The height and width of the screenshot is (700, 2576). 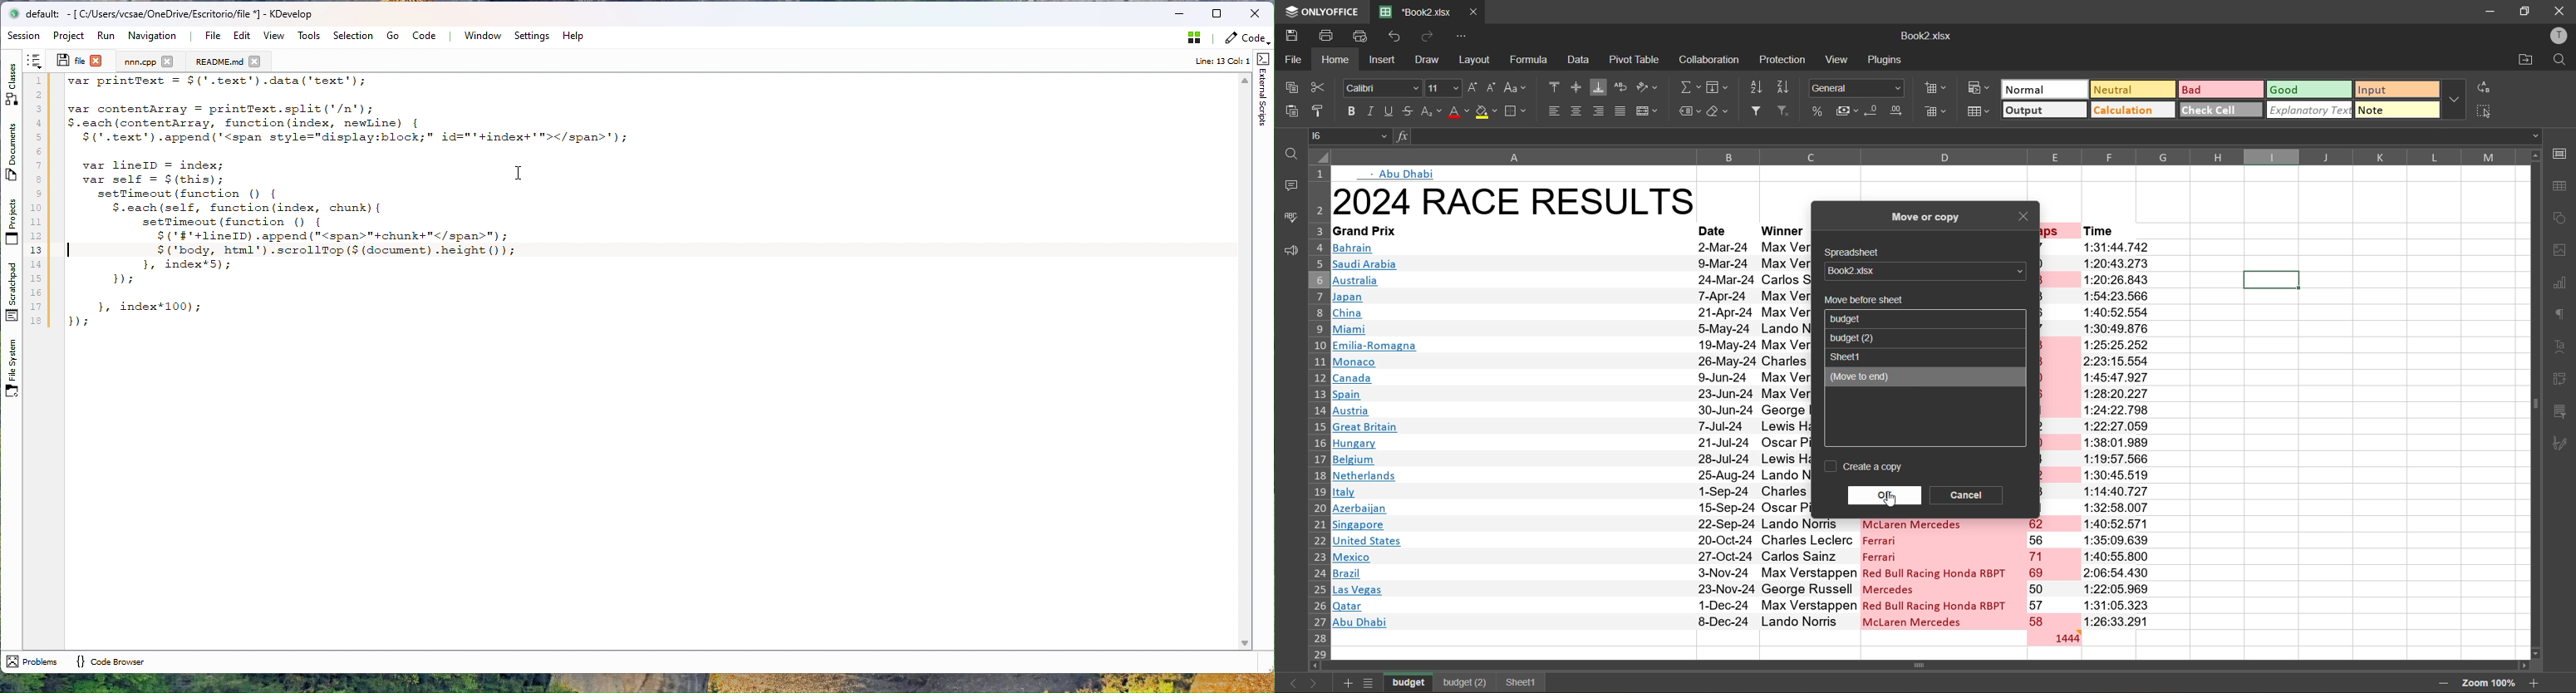 I want to click on percent, so click(x=1819, y=111).